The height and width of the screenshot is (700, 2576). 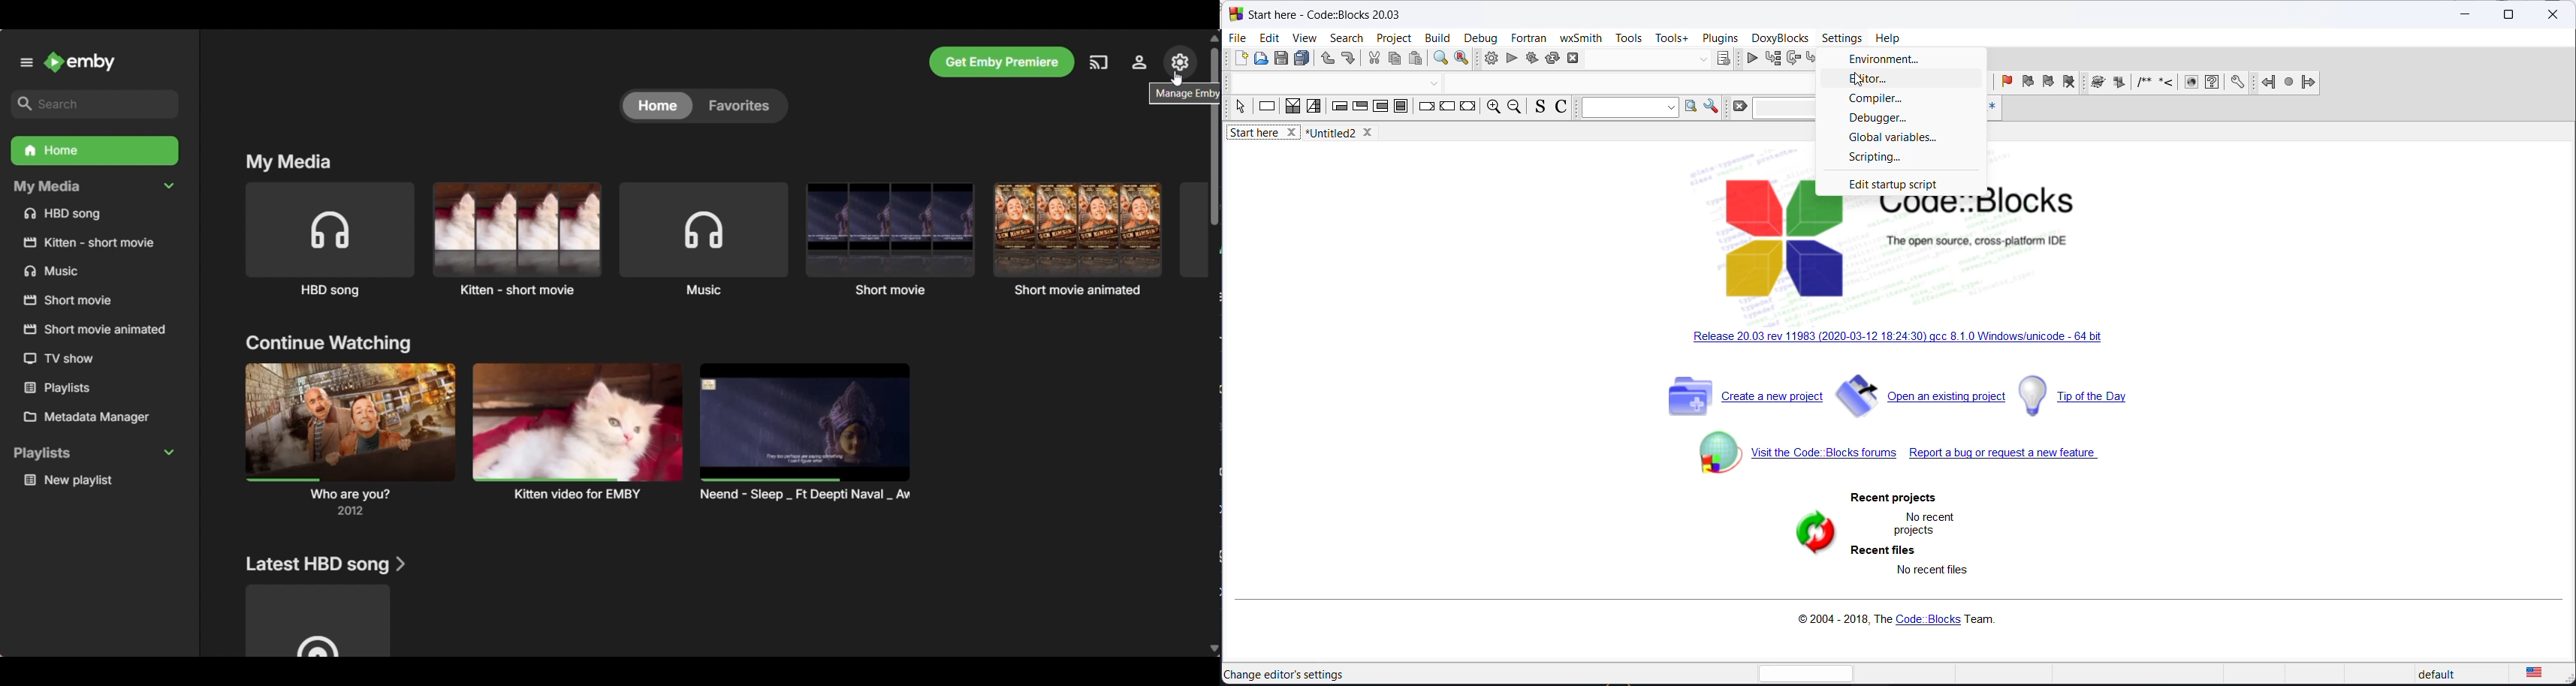 I want to click on undo, so click(x=1324, y=60).